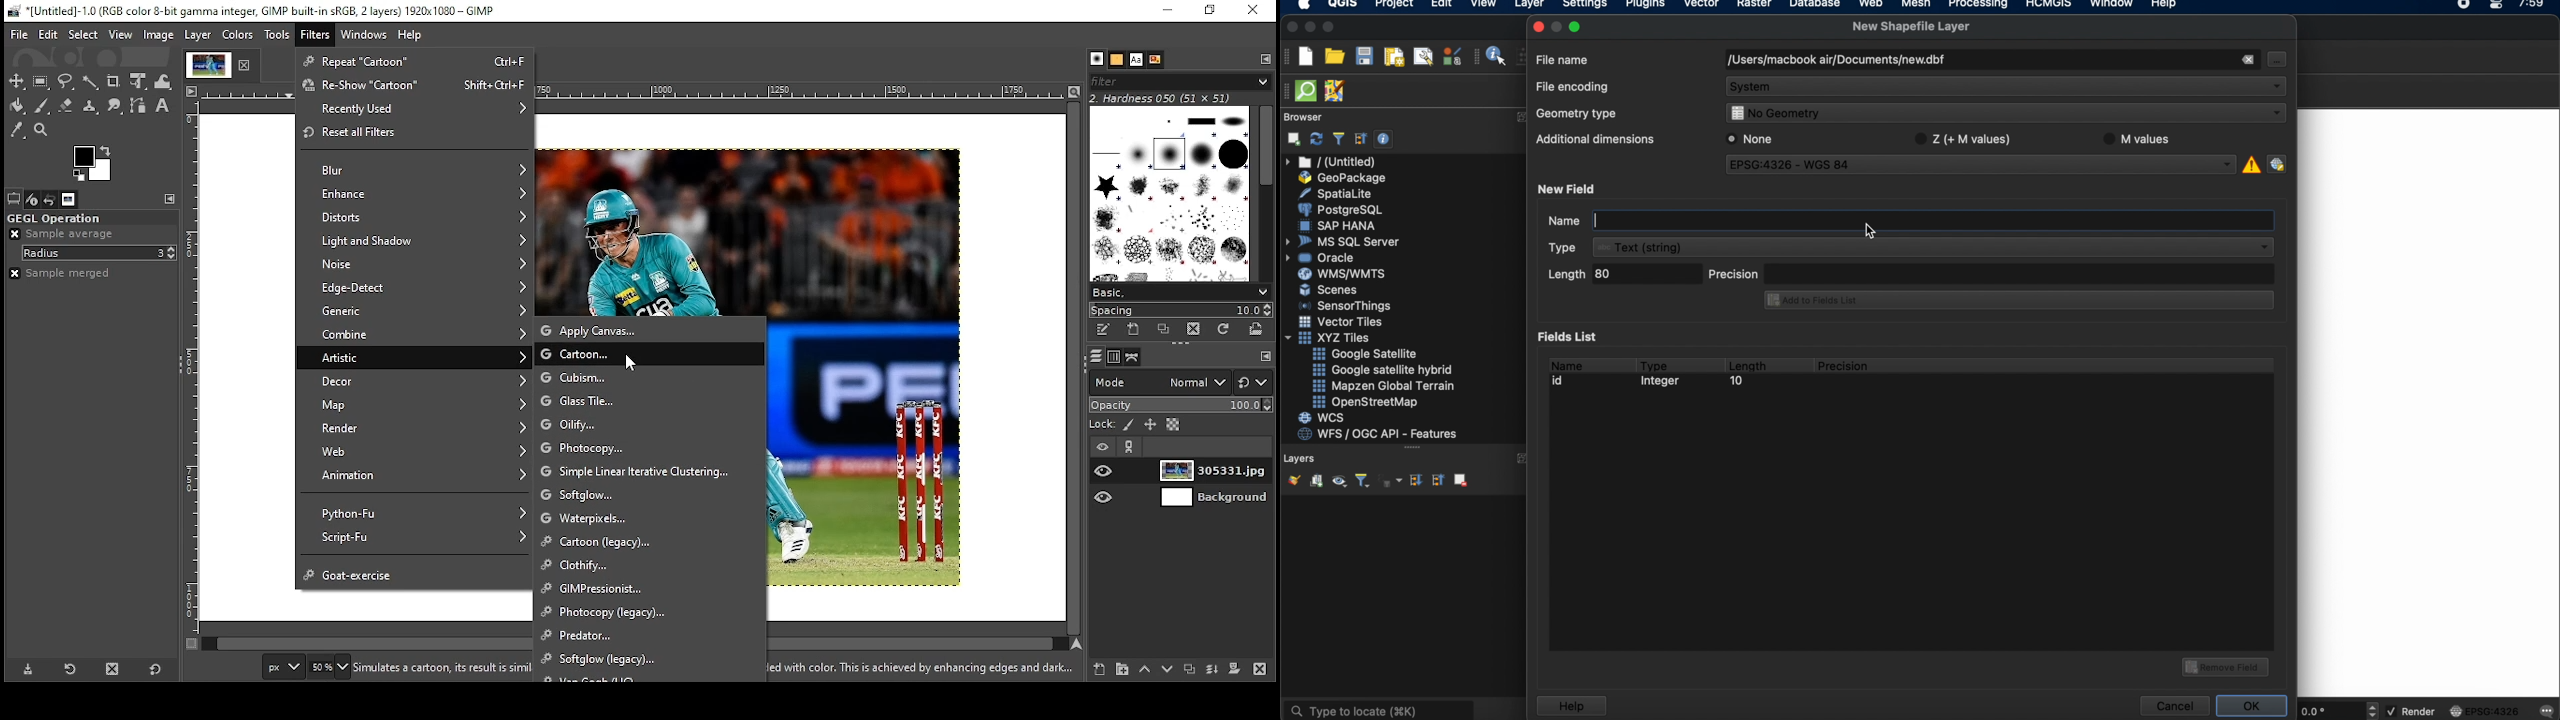  What do you see at coordinates (2173, 706) in the screenshot?
I see `cancel` at bounding box center [2173, 706].